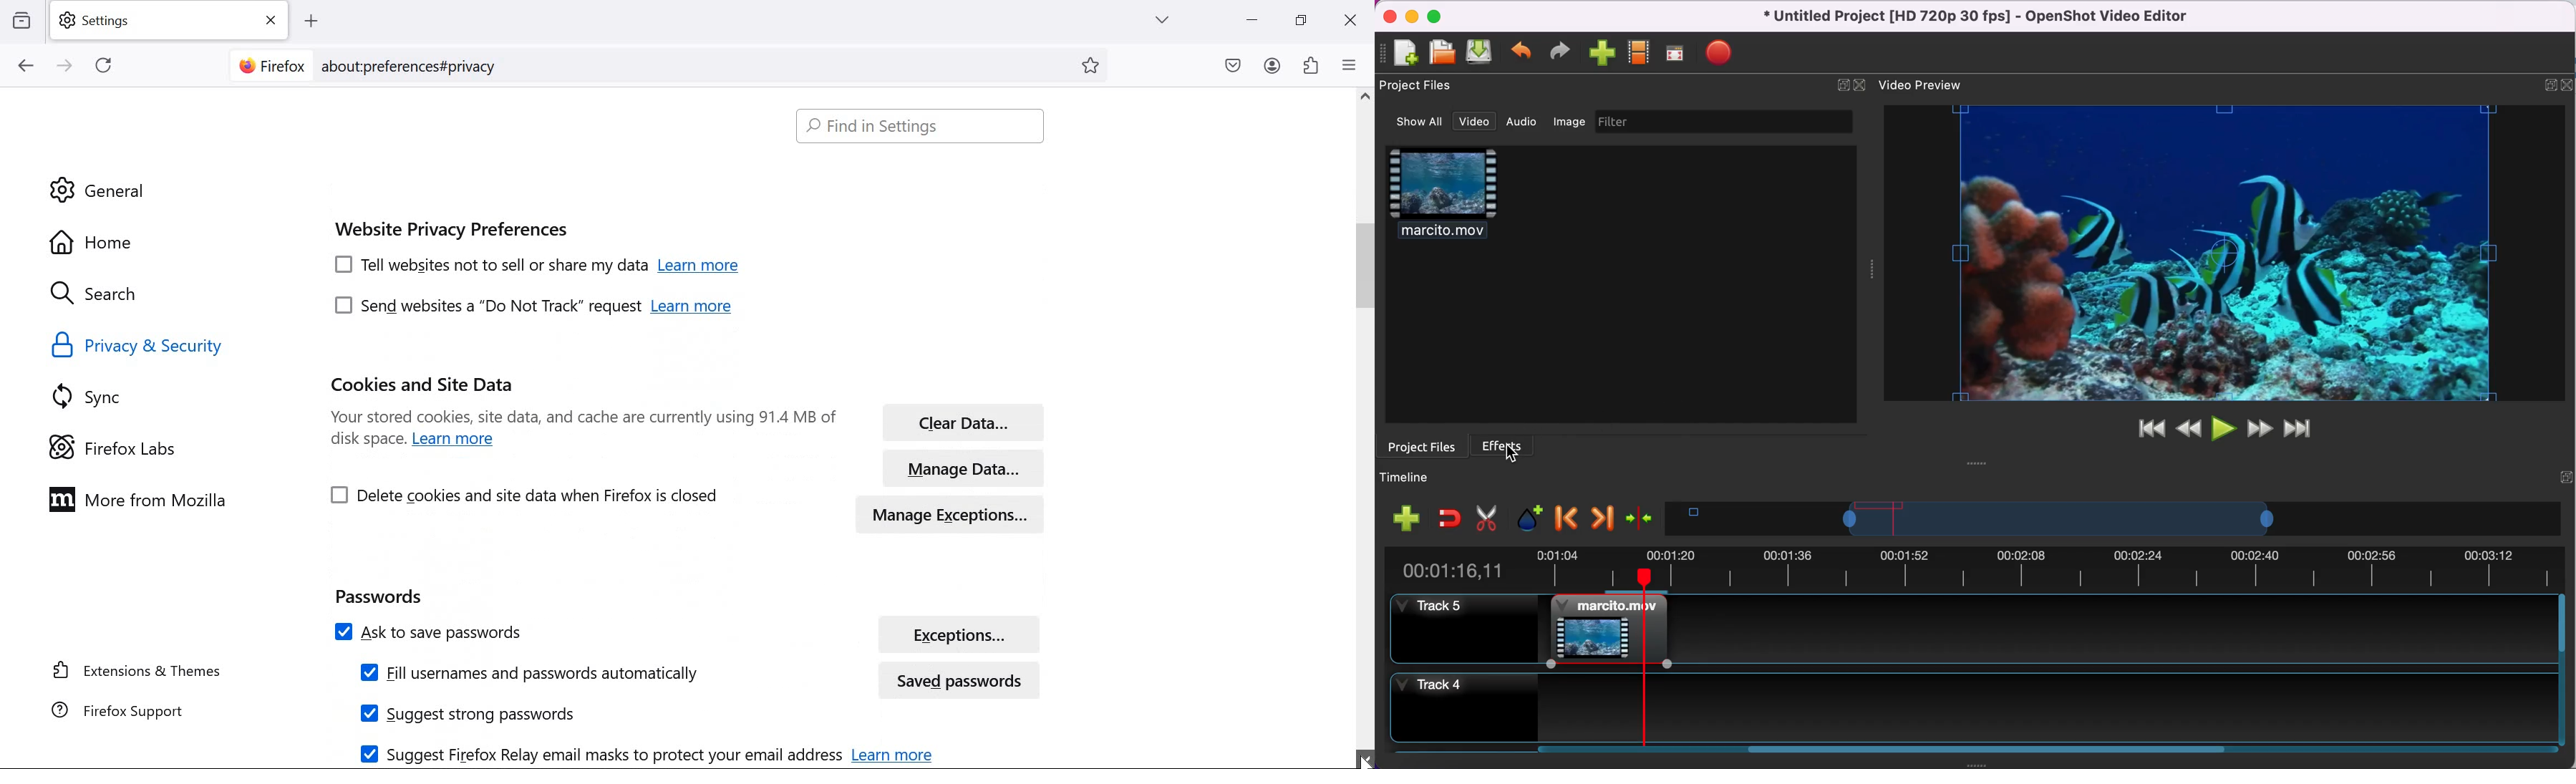 This screenshot has width=2576, height=784. Describe the element at coordinates (969, 471) in the screenshot. I see `manage data` at that location.